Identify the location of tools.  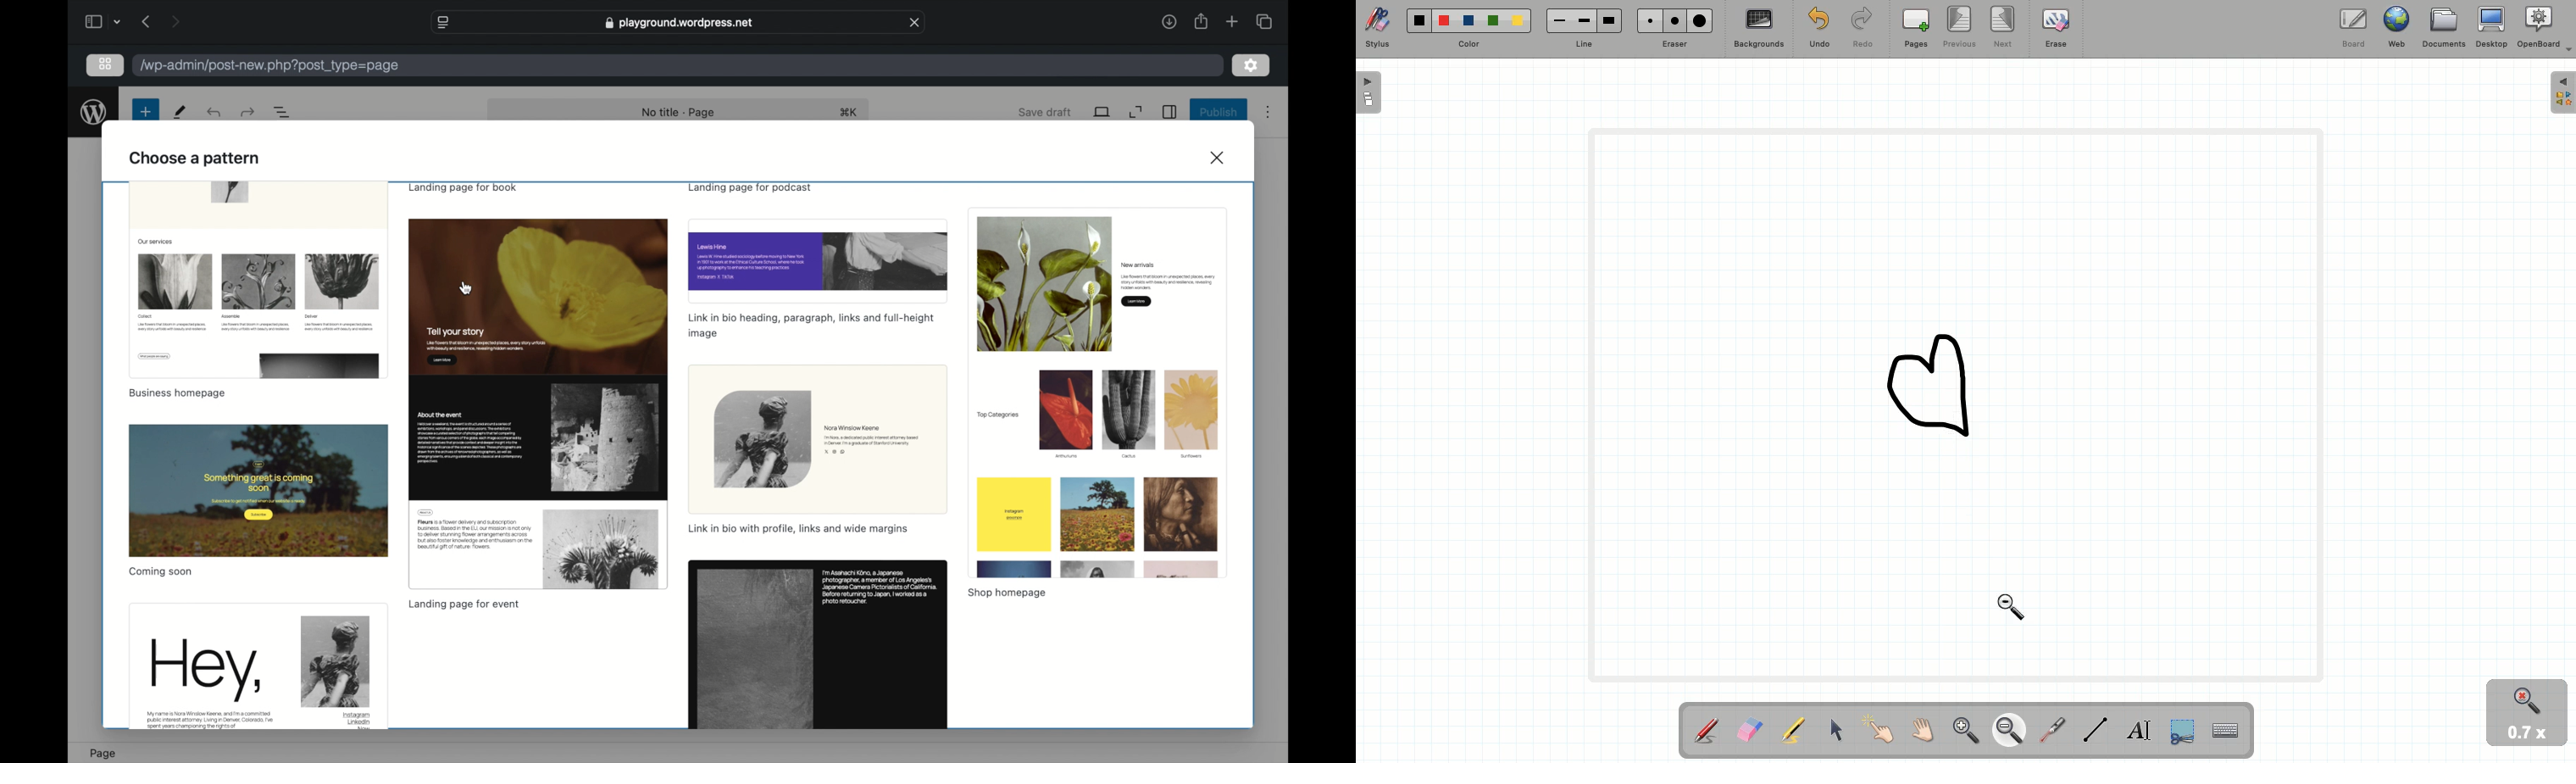
(181, 112).